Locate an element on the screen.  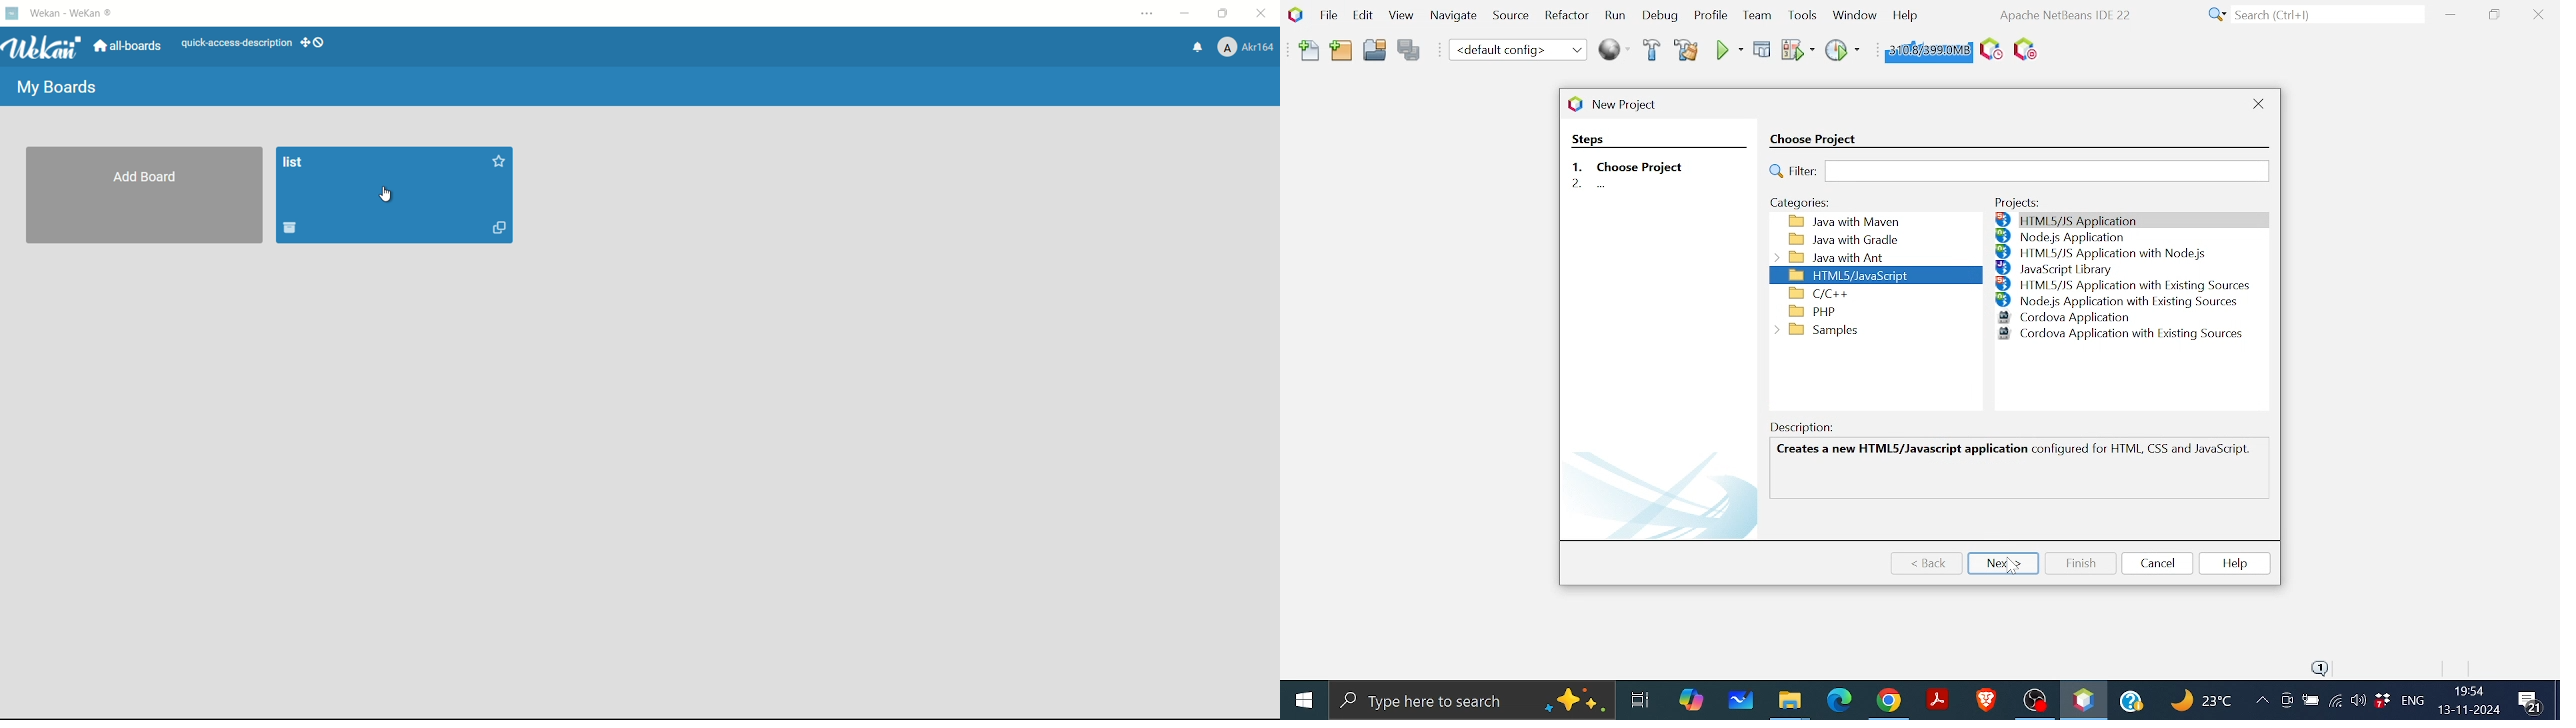
White board is located at coordinates (1743, 699).